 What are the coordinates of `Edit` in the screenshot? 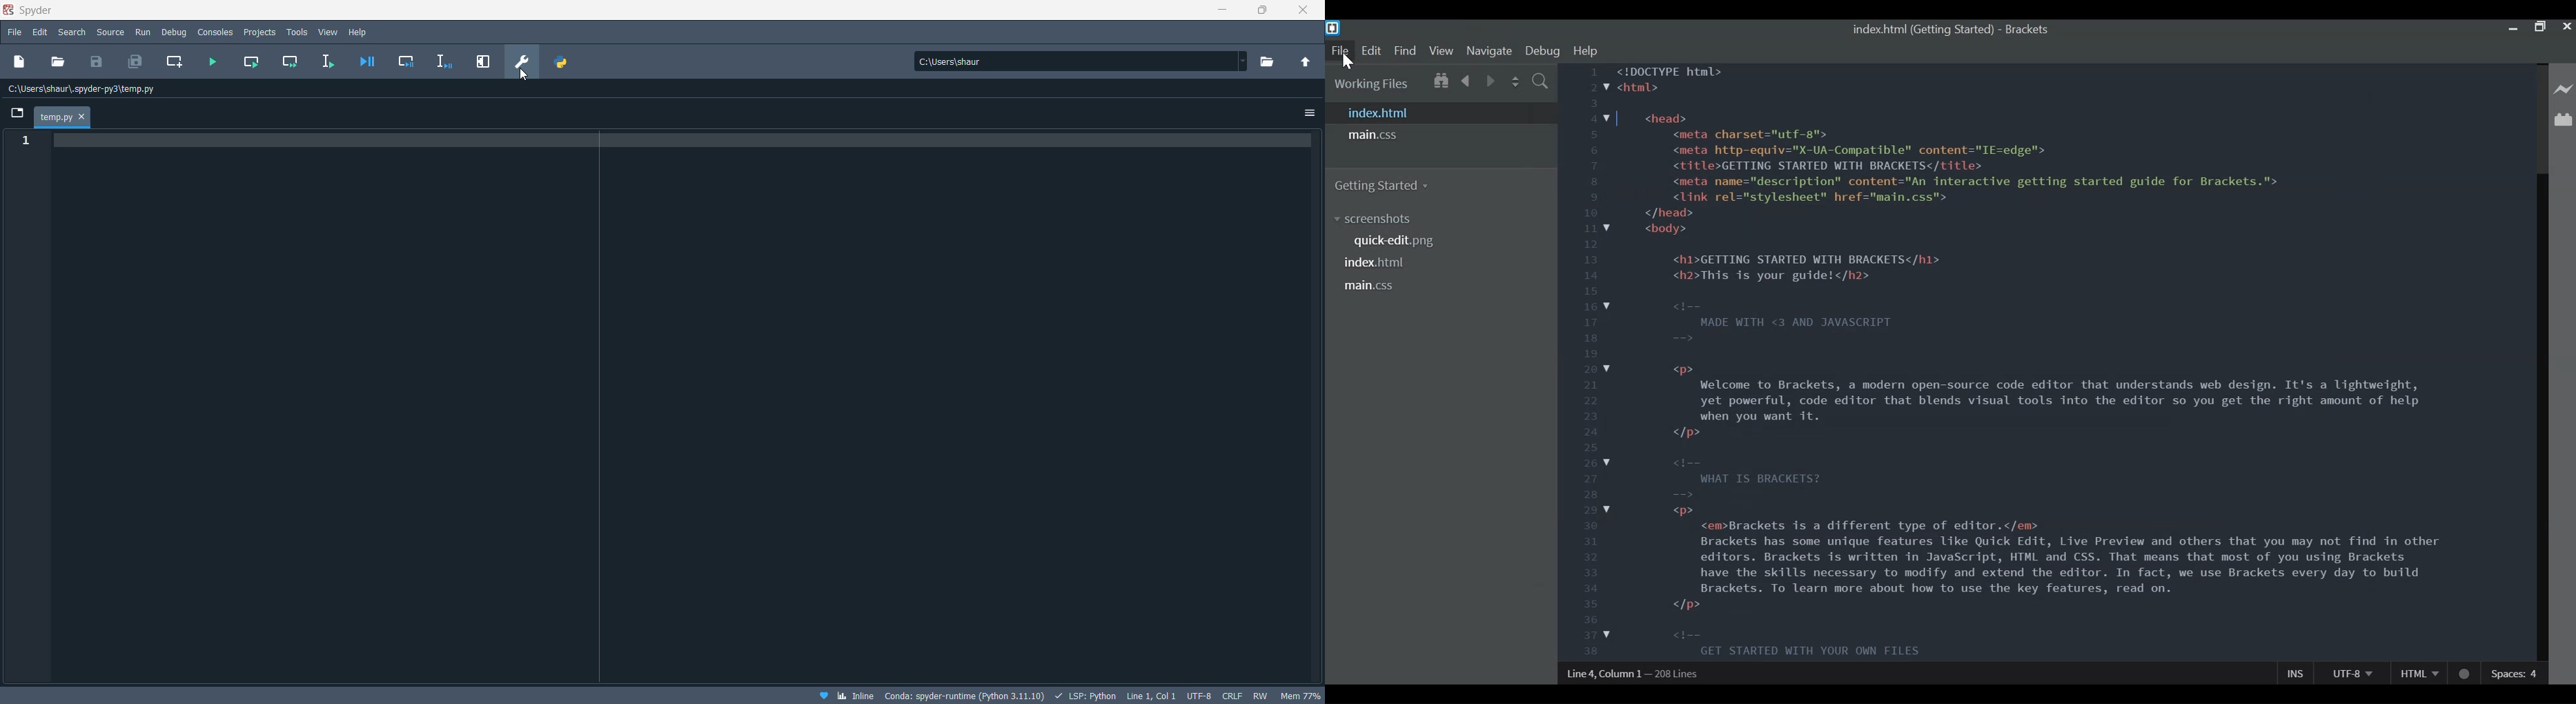 It's located at (1373, 50).